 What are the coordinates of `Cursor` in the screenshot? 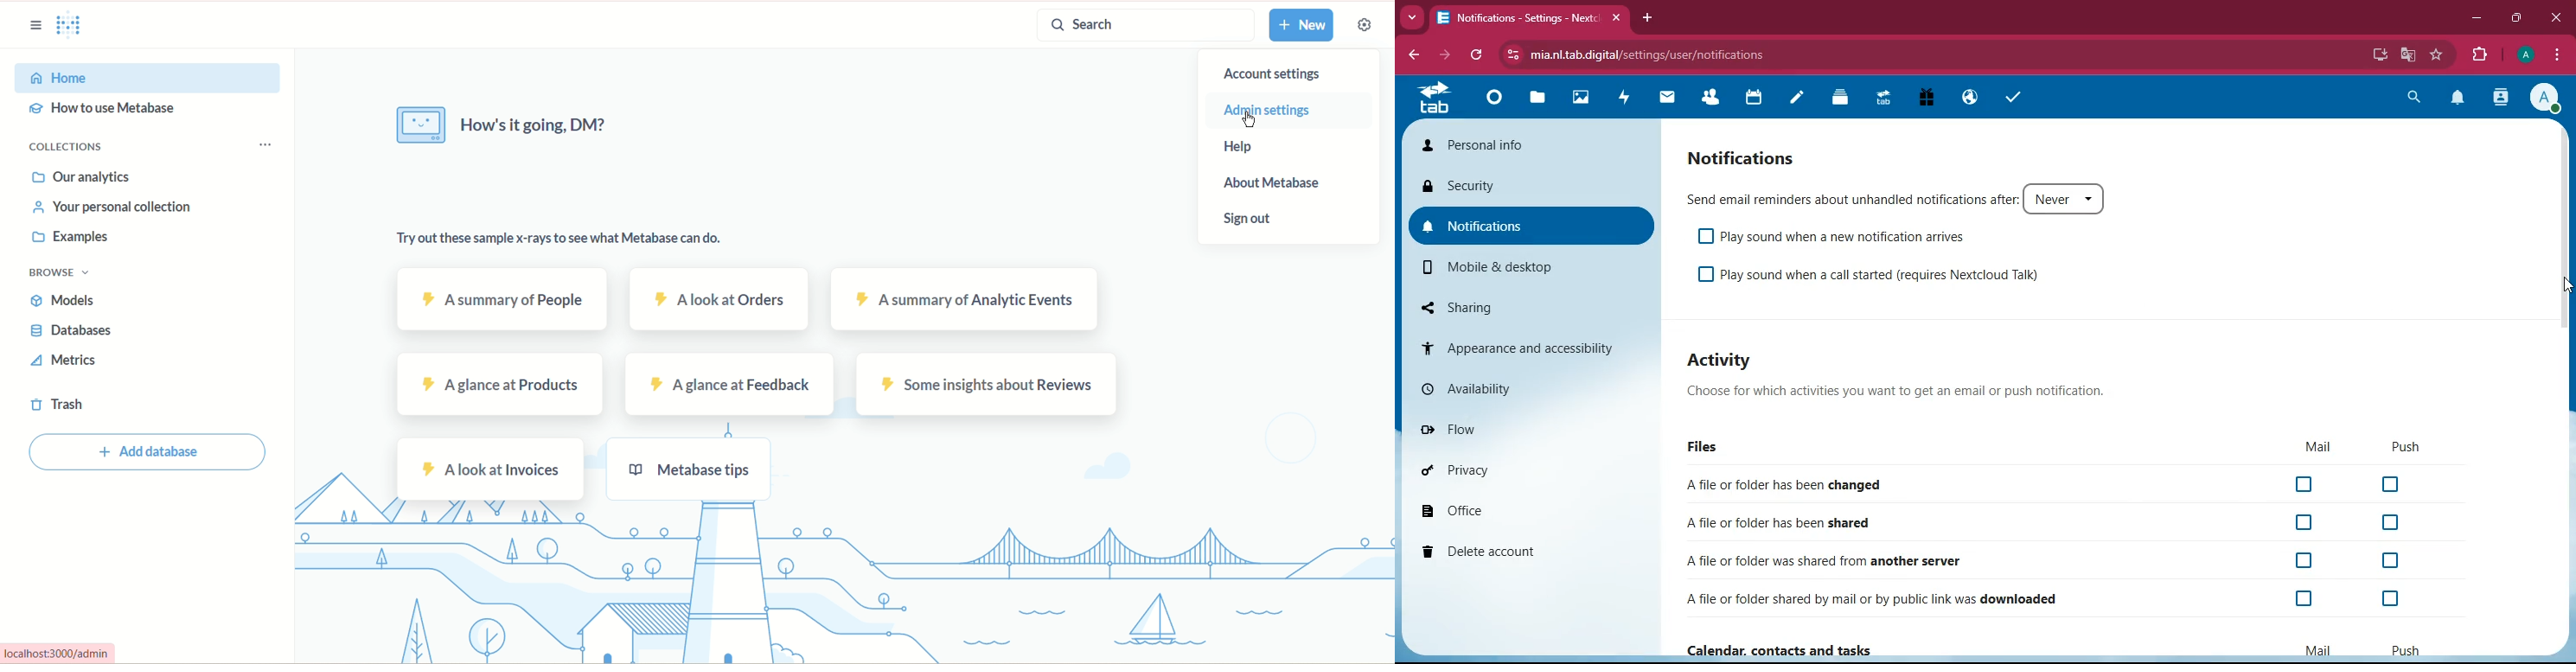 It's located at (2566, 286).